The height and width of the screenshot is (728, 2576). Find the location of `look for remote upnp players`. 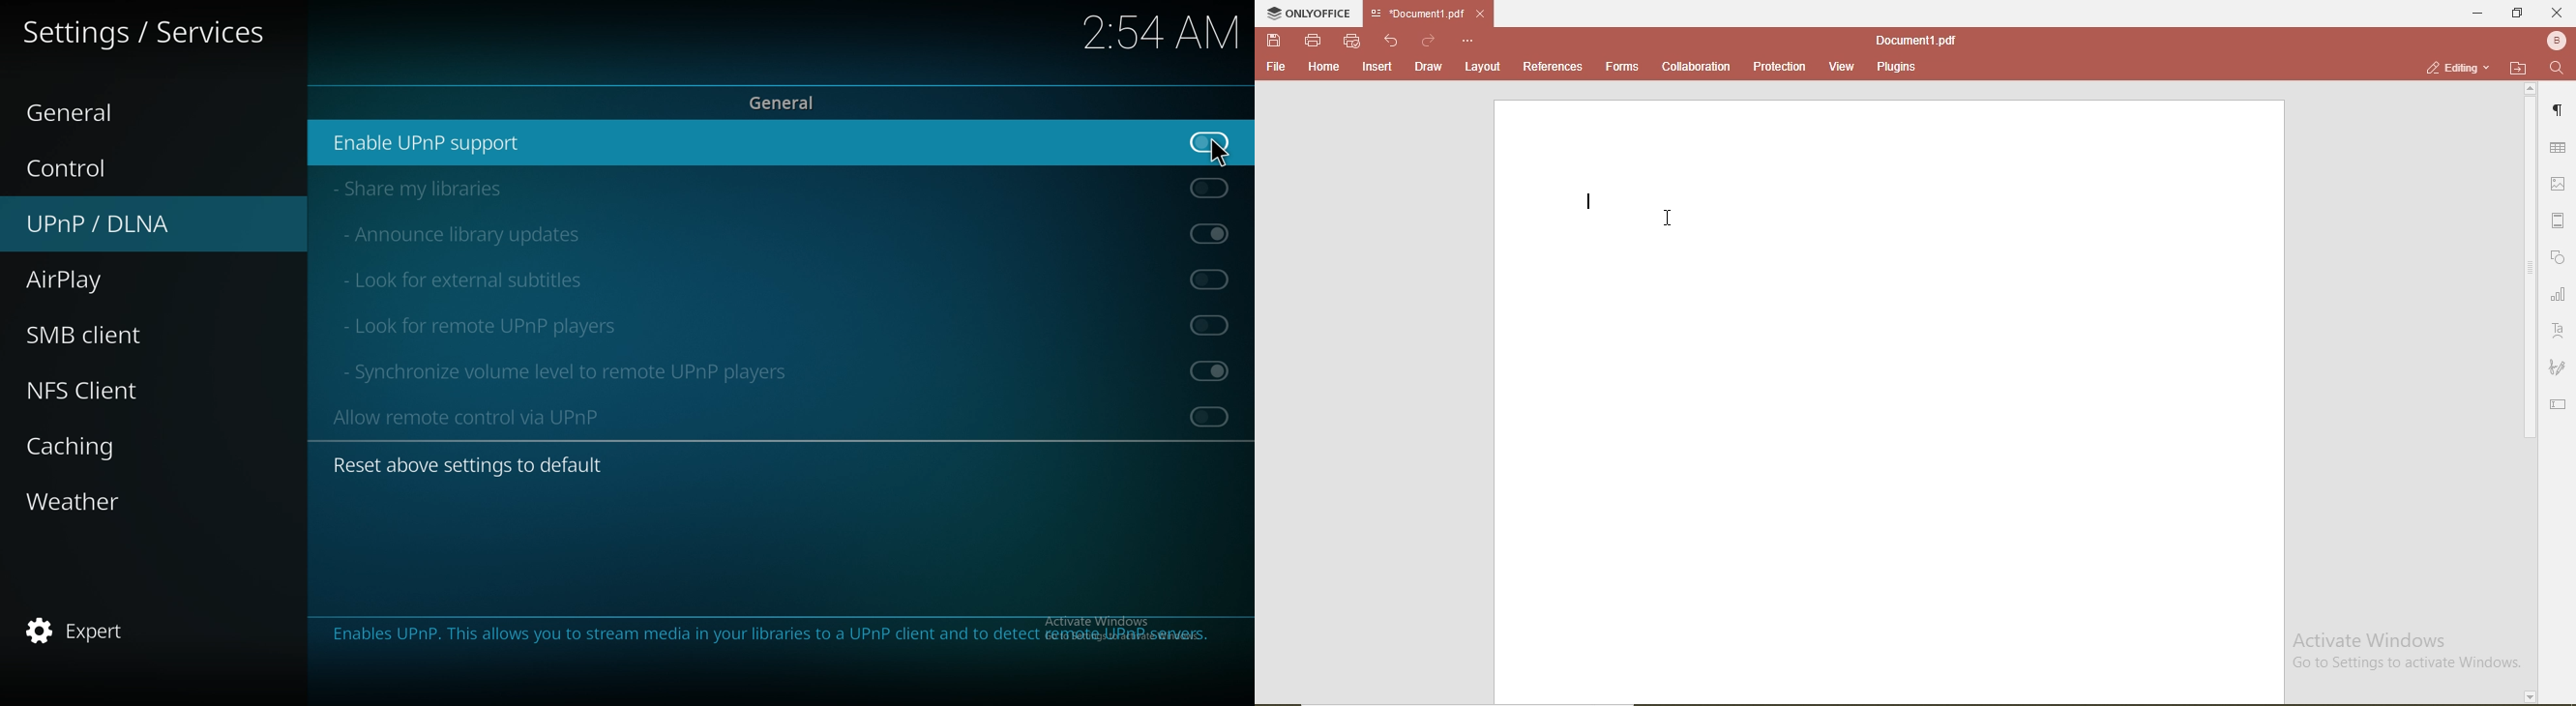

look for remote upnp players is located at coordinates (483, 324).